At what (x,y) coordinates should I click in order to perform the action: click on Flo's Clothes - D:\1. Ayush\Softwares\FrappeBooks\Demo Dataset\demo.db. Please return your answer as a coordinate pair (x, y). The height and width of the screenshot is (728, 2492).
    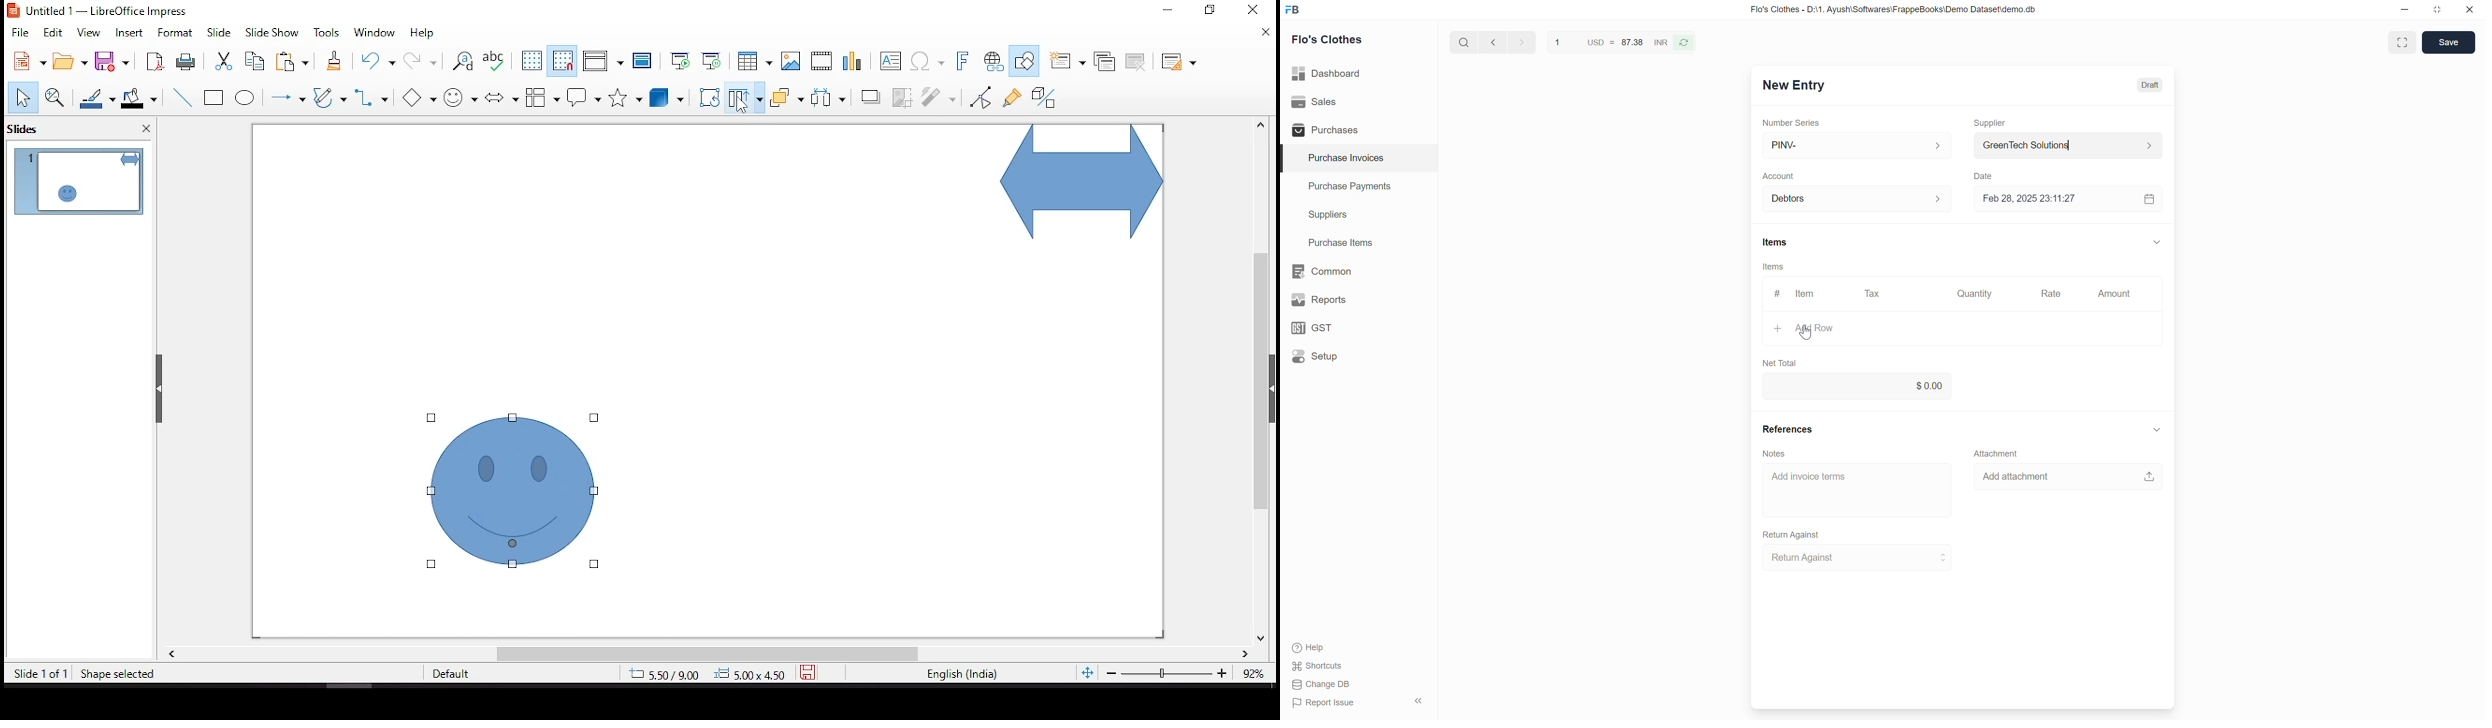
    Looking at the image, I should click on (1894, 9).